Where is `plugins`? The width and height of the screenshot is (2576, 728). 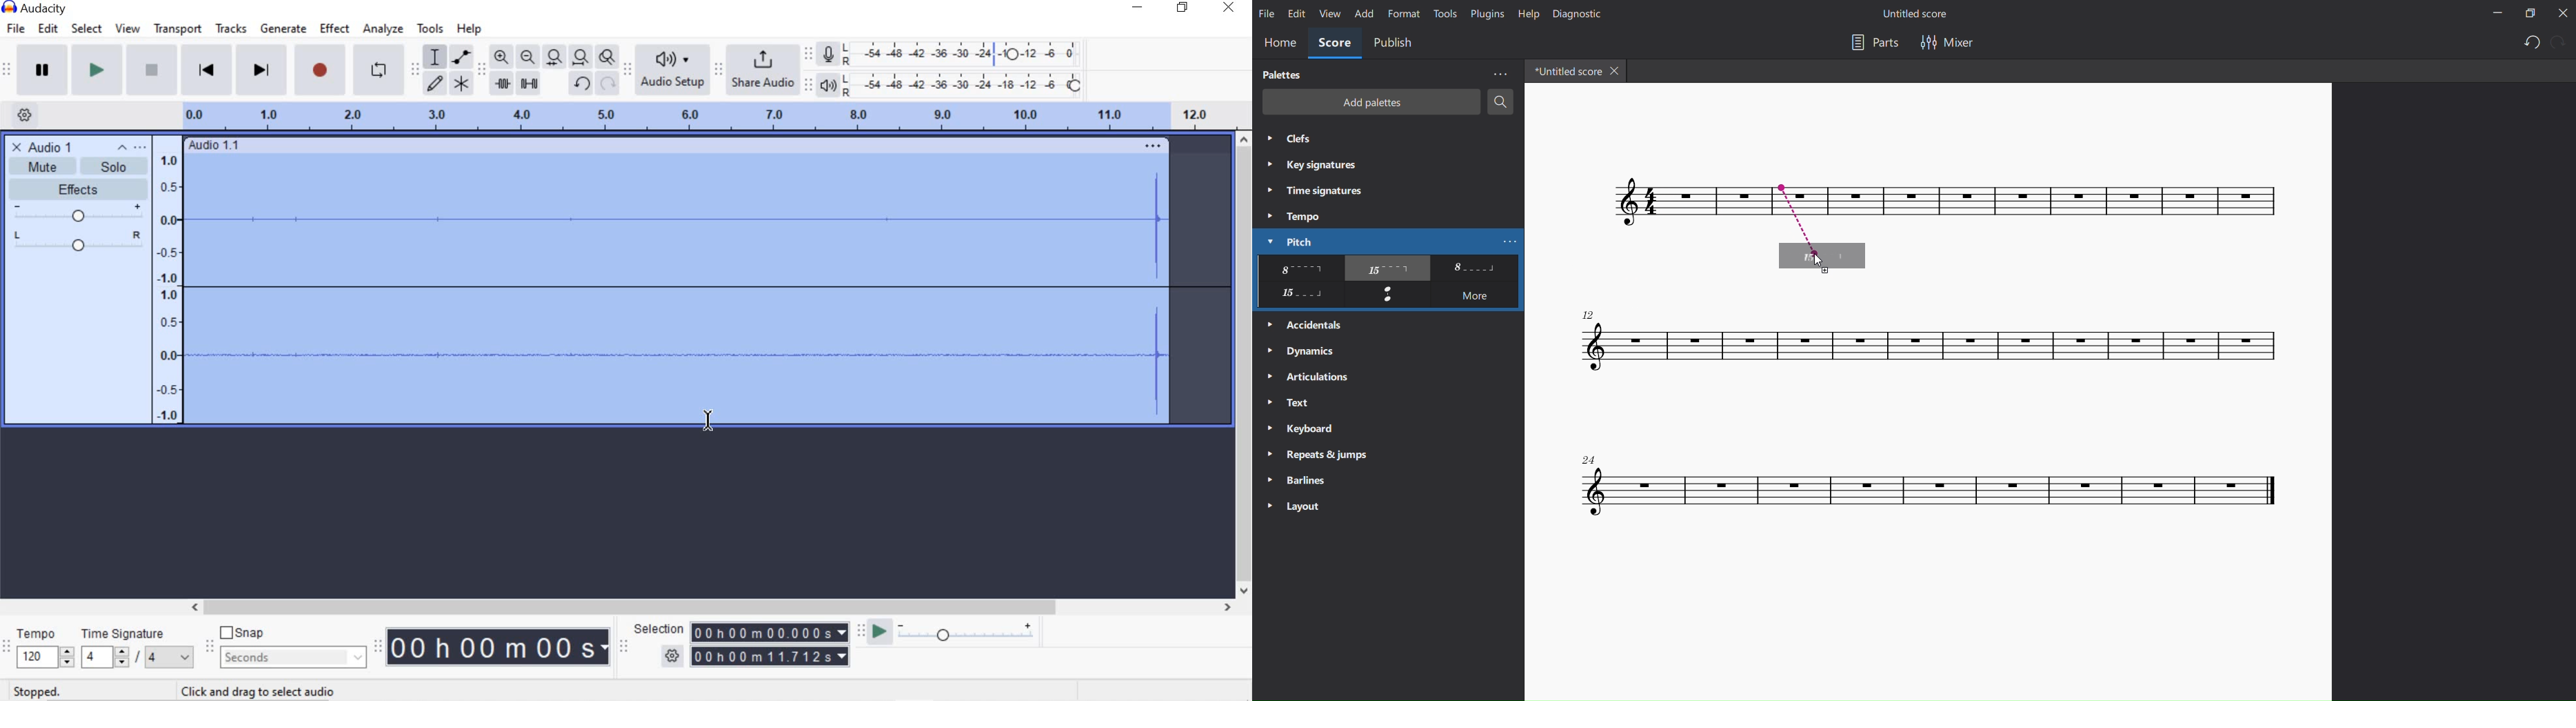 plugins is located at coordinates (1484, 13).